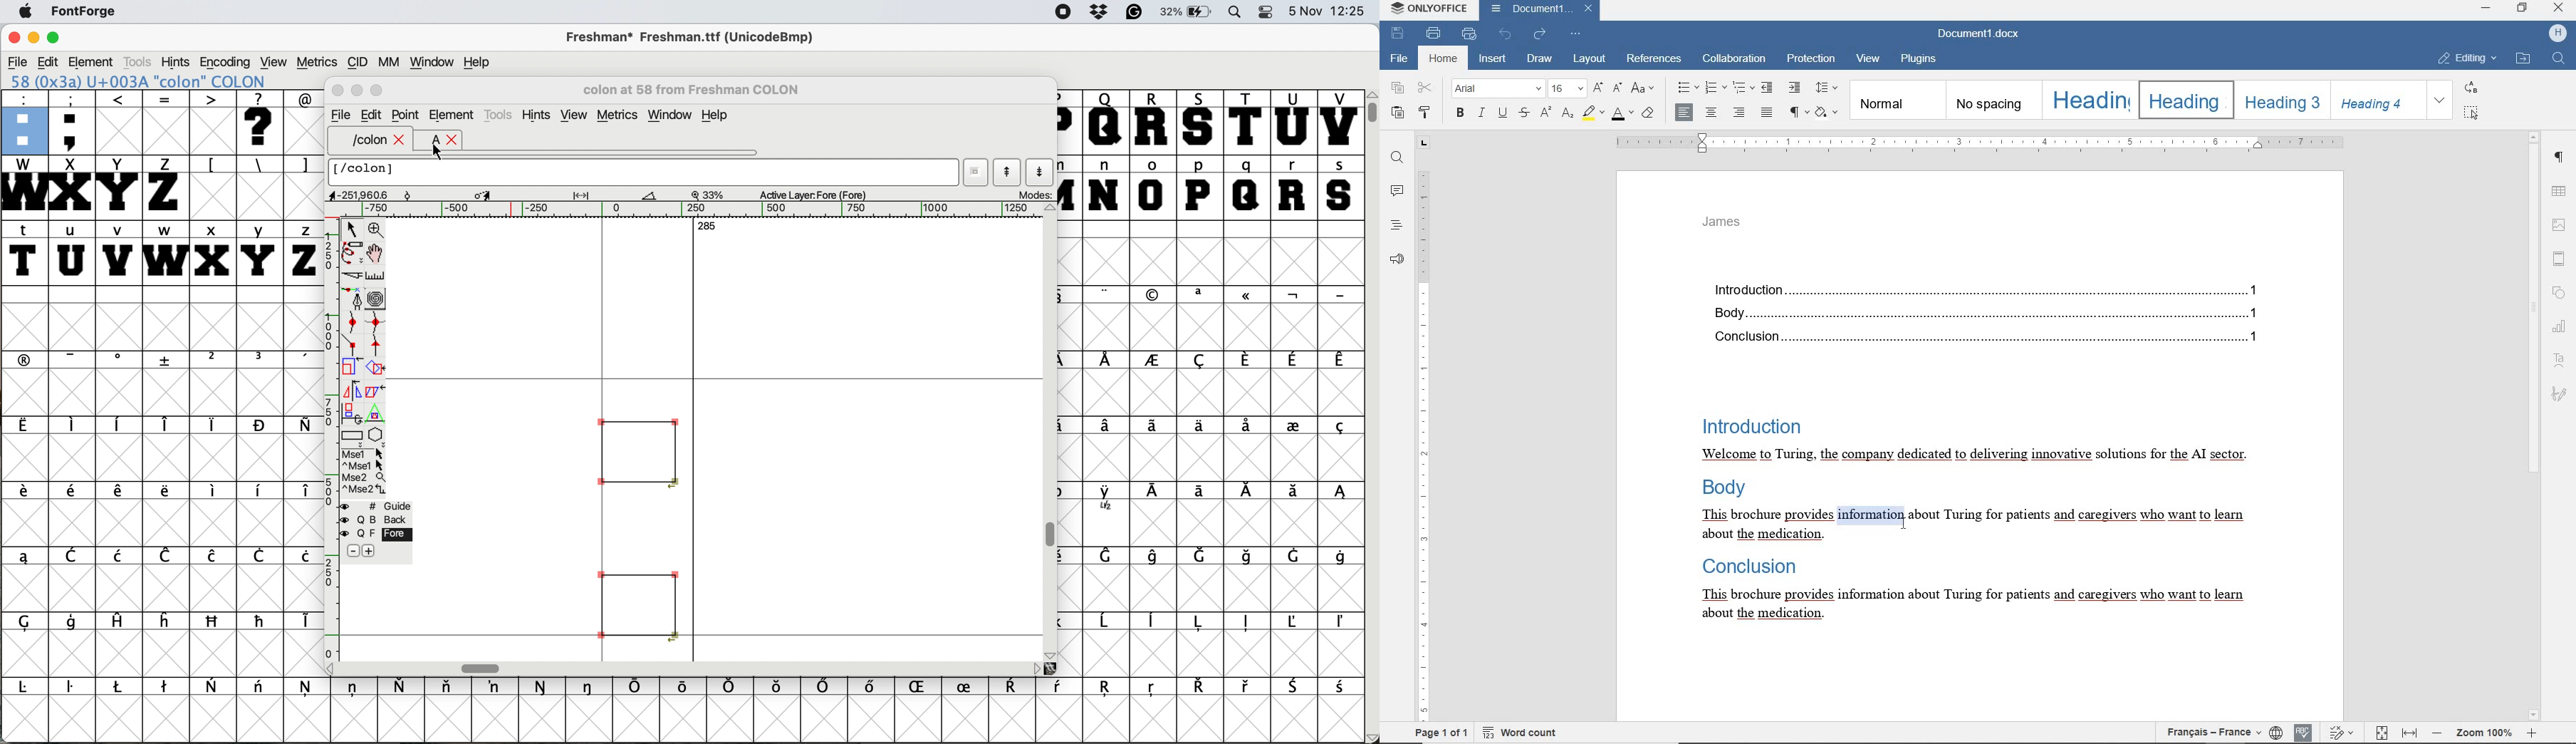 The image size is (2576, 756). I want to click on symbol, so click(731, 686).